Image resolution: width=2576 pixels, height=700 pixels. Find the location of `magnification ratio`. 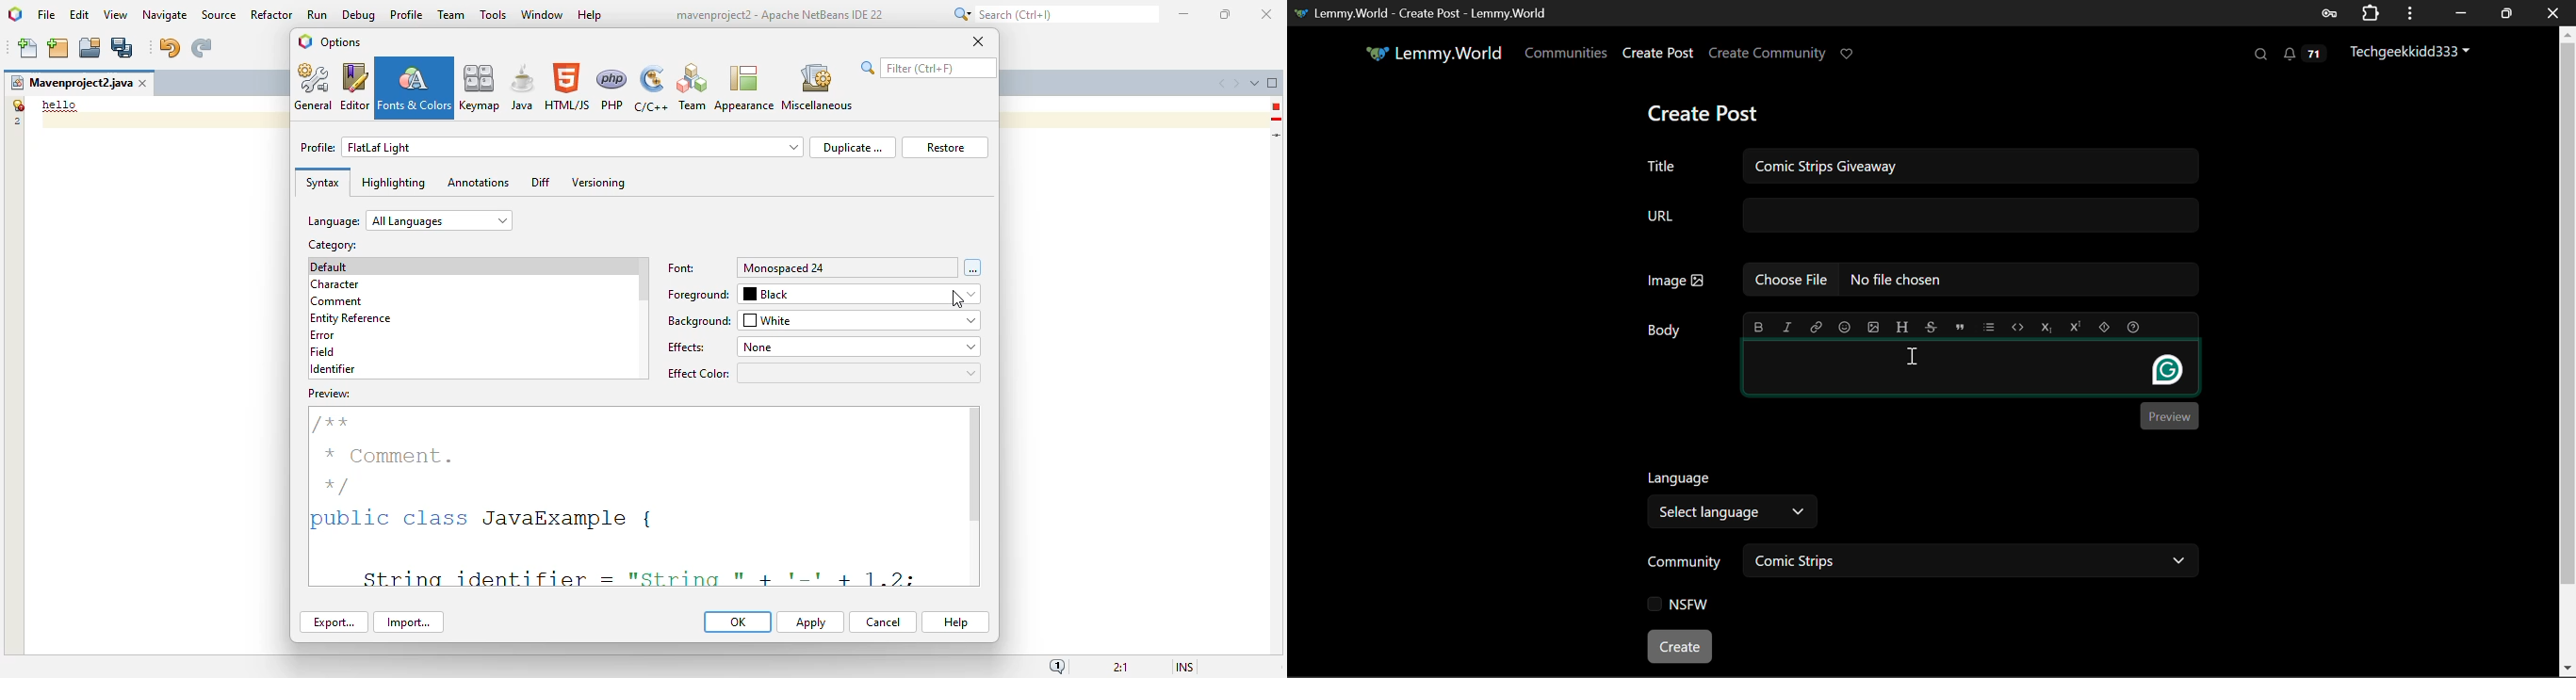

magnification ratio is located at coordinates (1119, 666).